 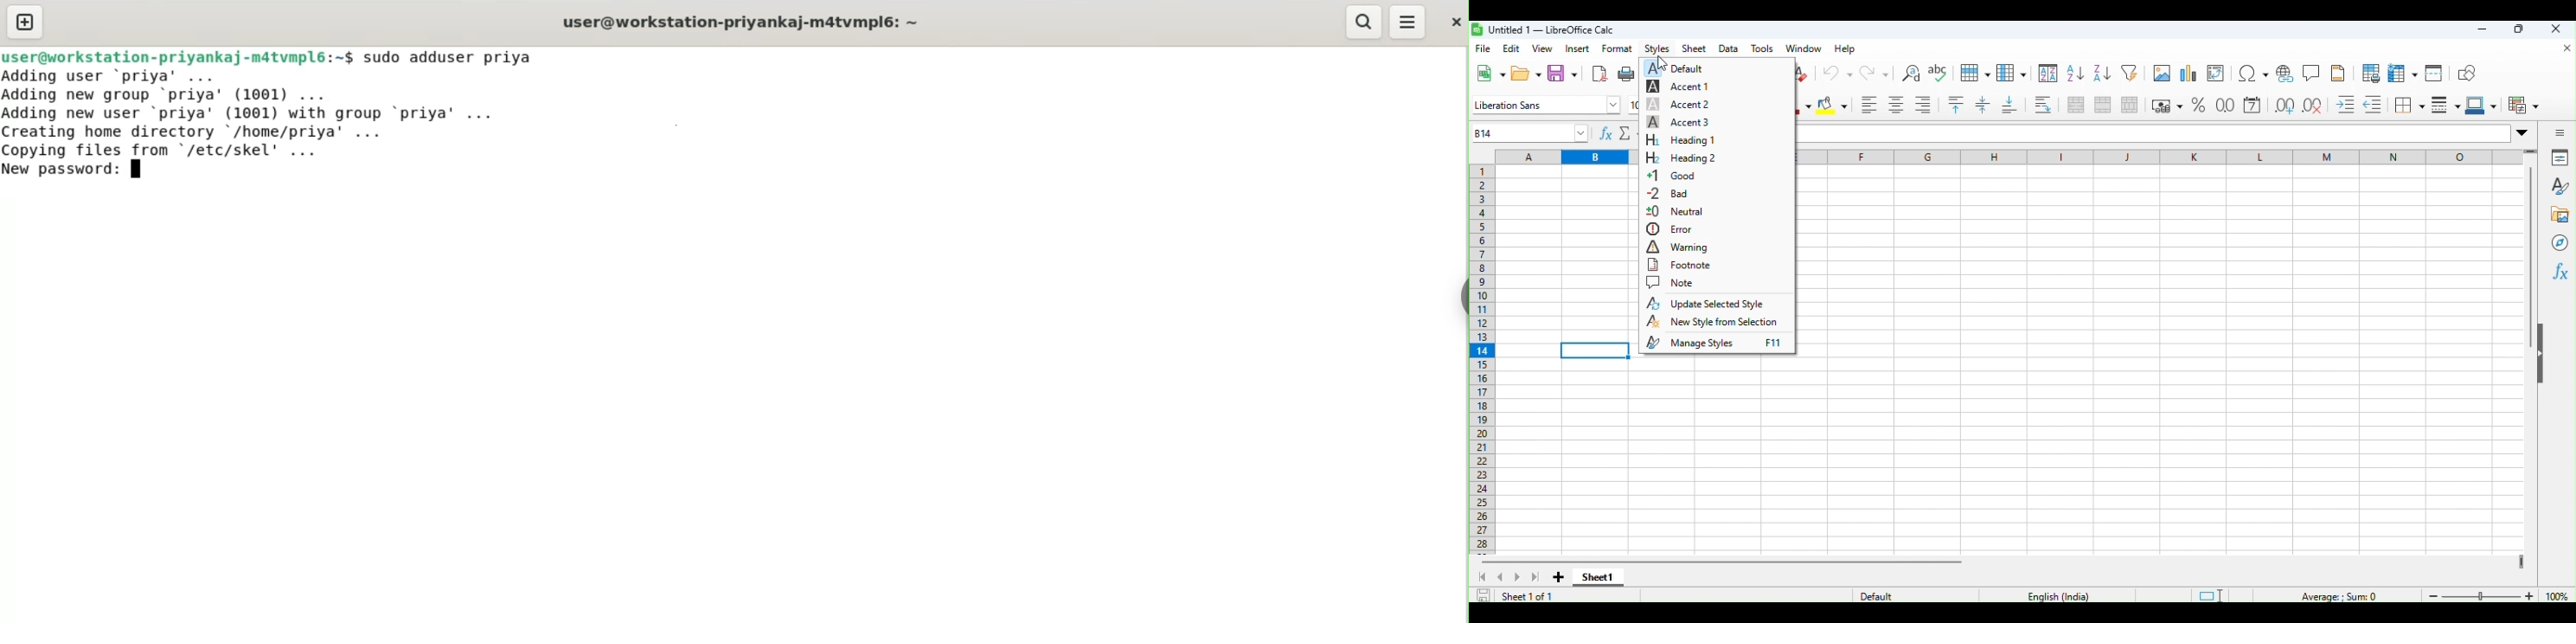 I want to click on Open, so click(x=1522, y=74).